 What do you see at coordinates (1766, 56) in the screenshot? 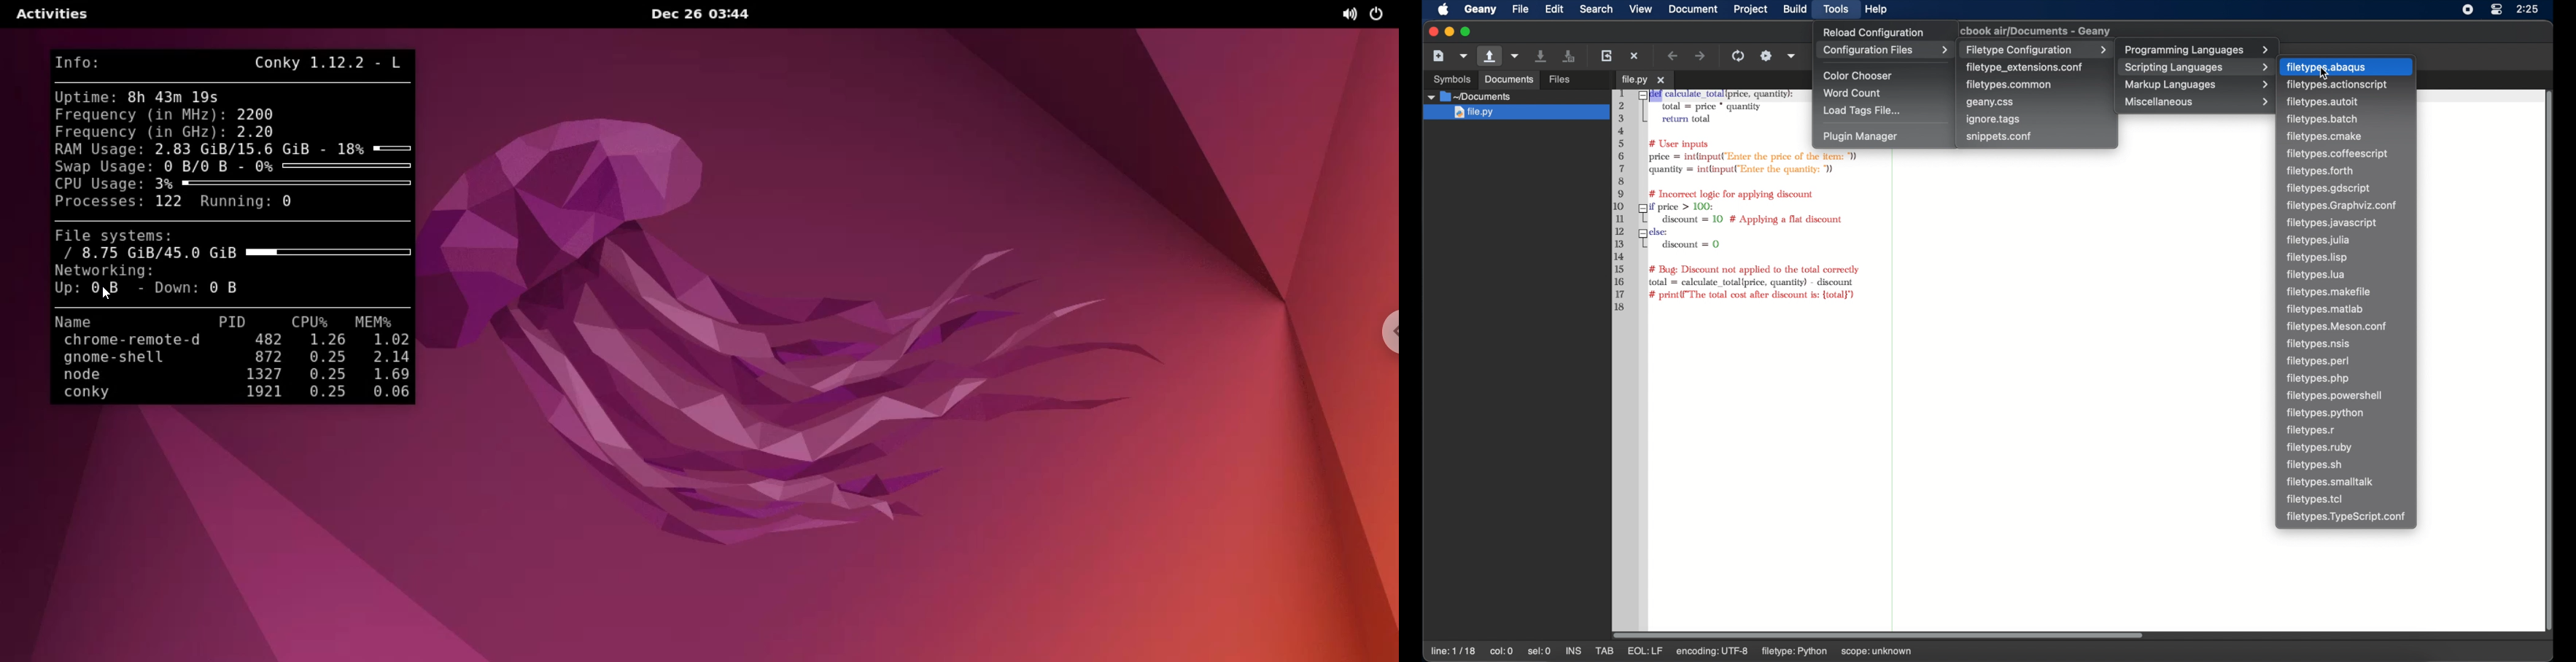
I see `build the current file` at bounding box center [1766, 56].